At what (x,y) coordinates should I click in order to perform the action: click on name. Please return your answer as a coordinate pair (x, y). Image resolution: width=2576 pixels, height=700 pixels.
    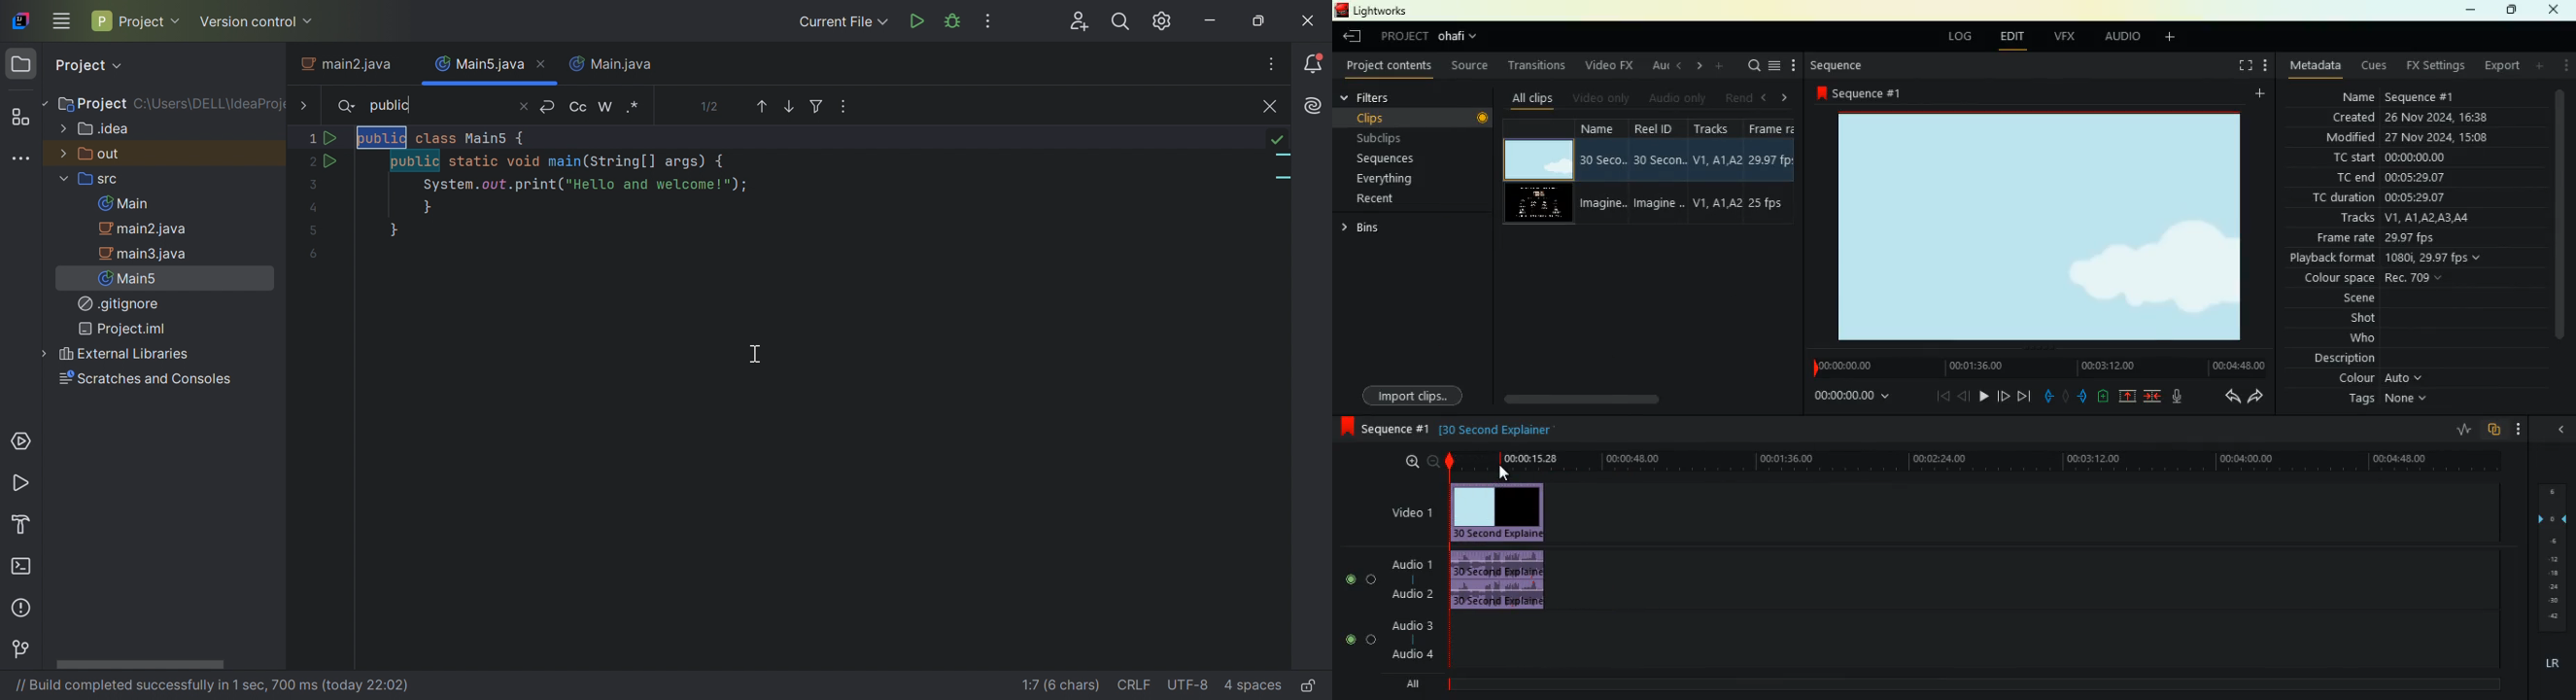
    Looking at the image, I should click on (1603, 127).